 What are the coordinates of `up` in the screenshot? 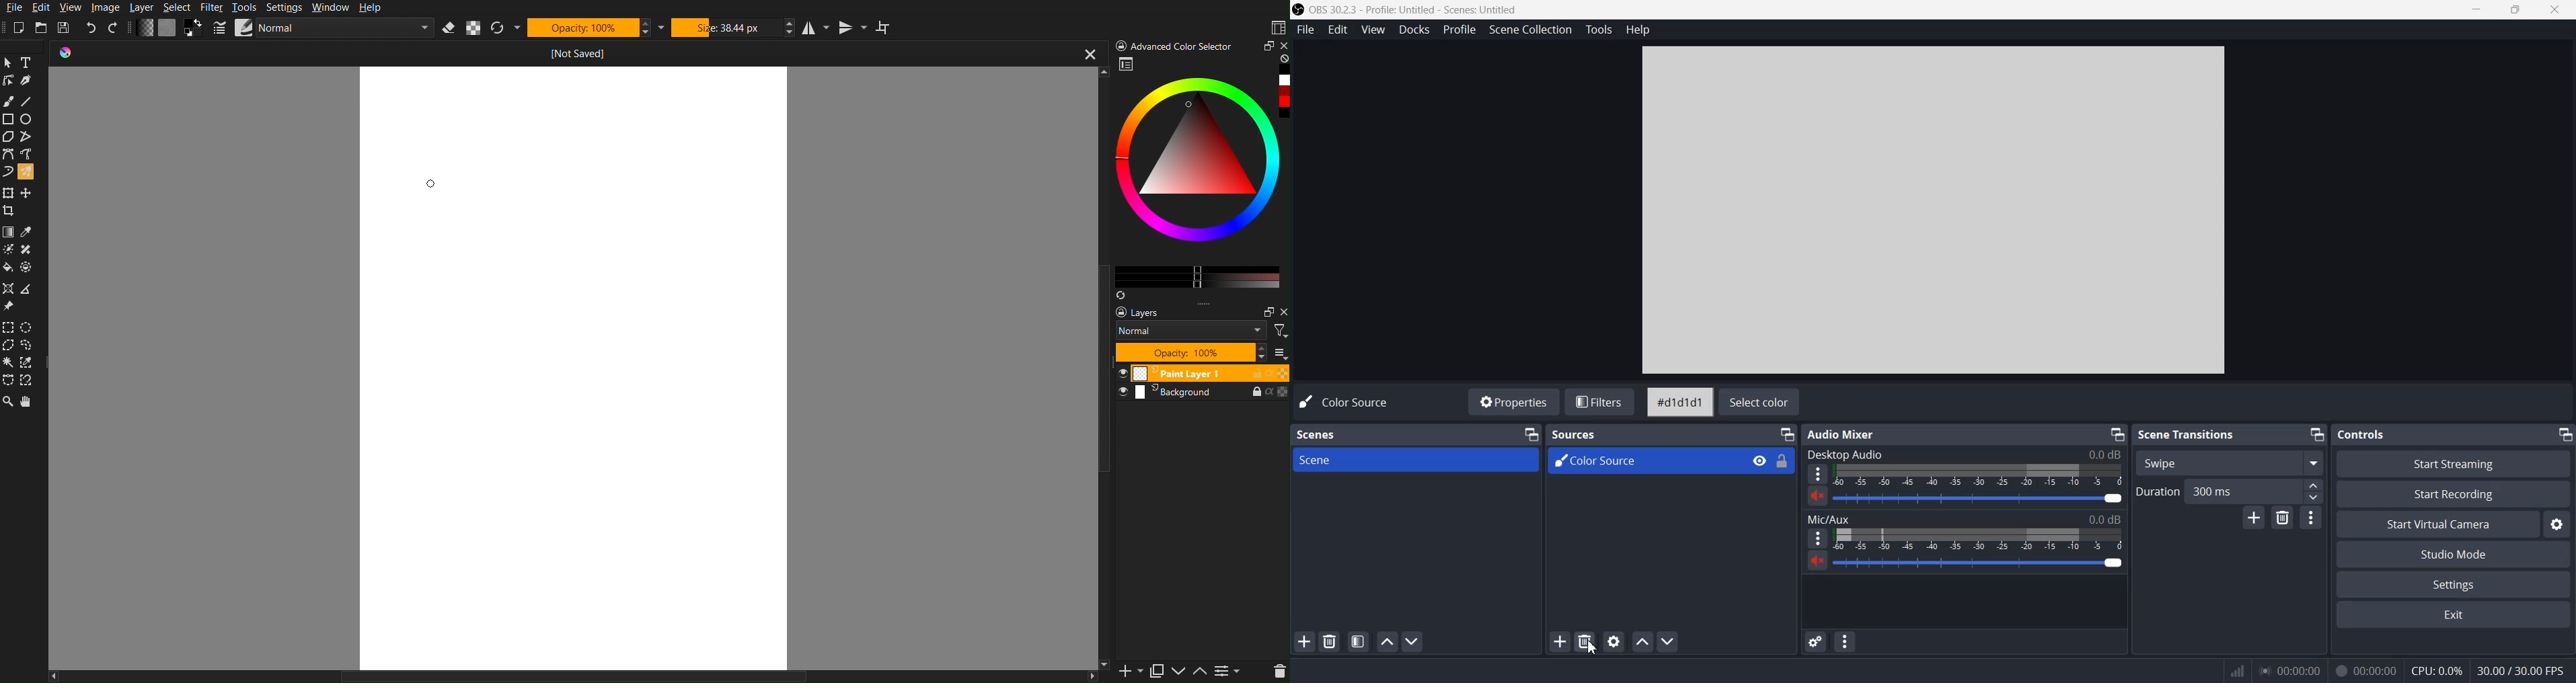 It's located at (1200, 673).